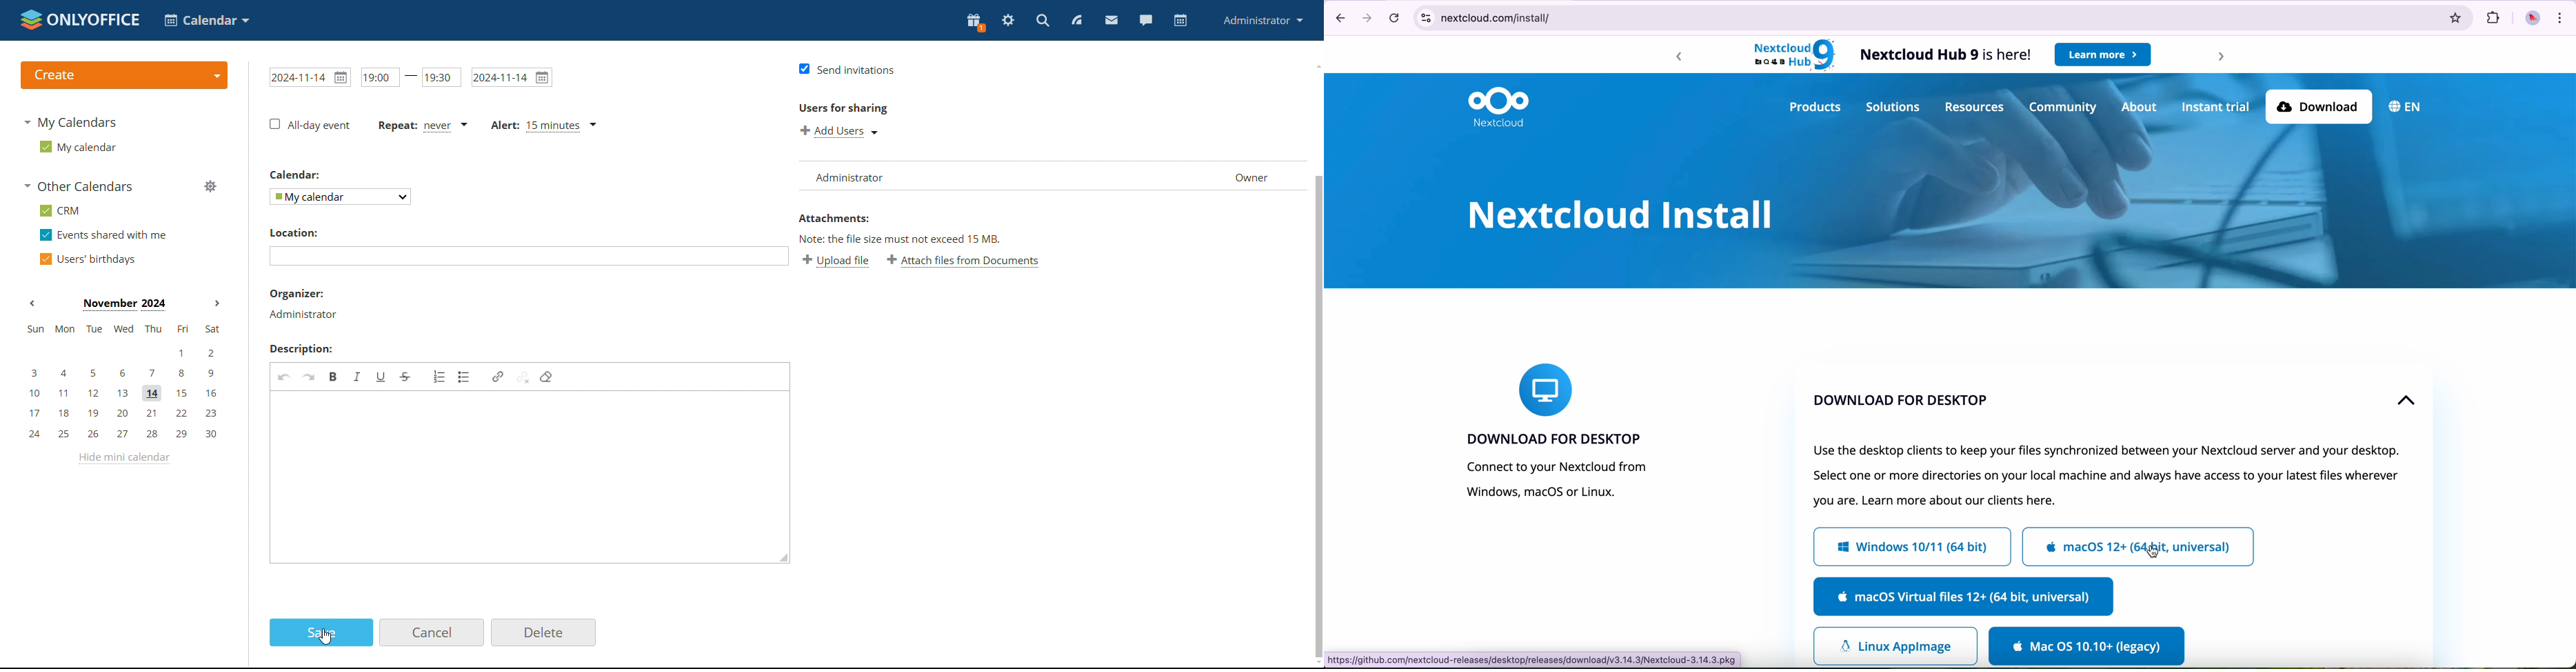 The height and width of the screenshot is (672, 2576). I want to click on location:, so click(299, 230).